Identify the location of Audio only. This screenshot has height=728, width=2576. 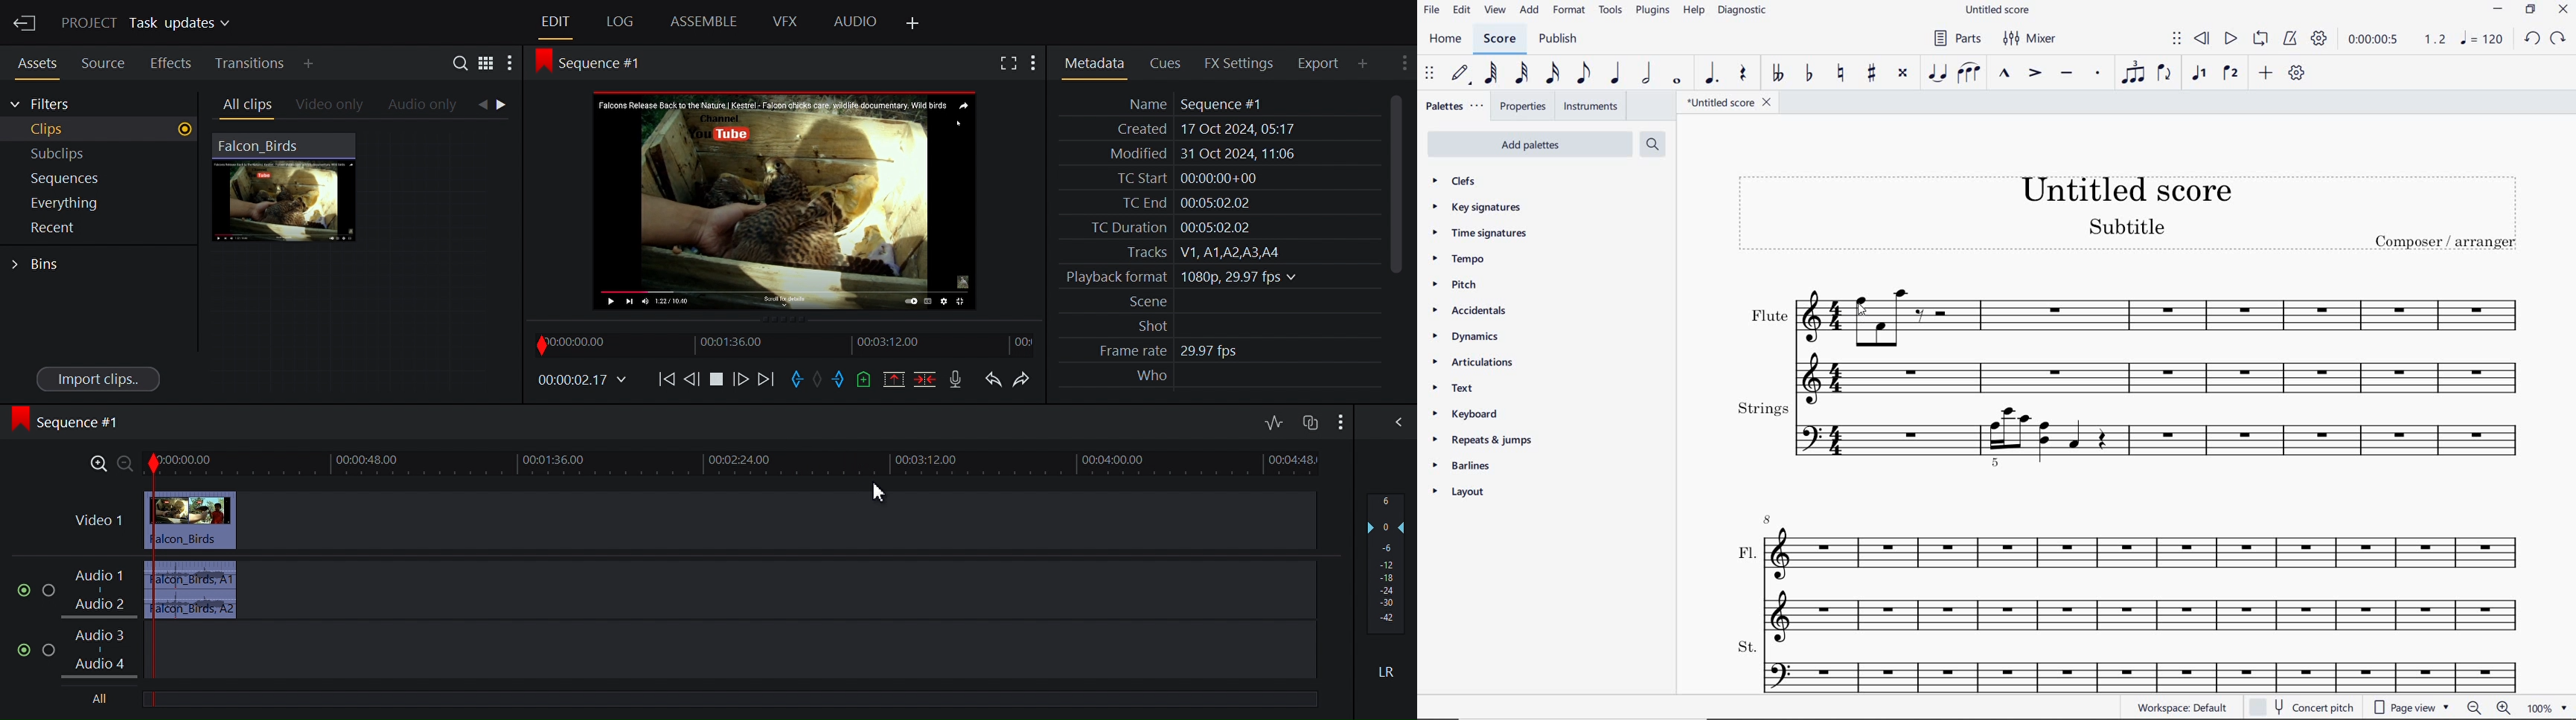
(426, 106).